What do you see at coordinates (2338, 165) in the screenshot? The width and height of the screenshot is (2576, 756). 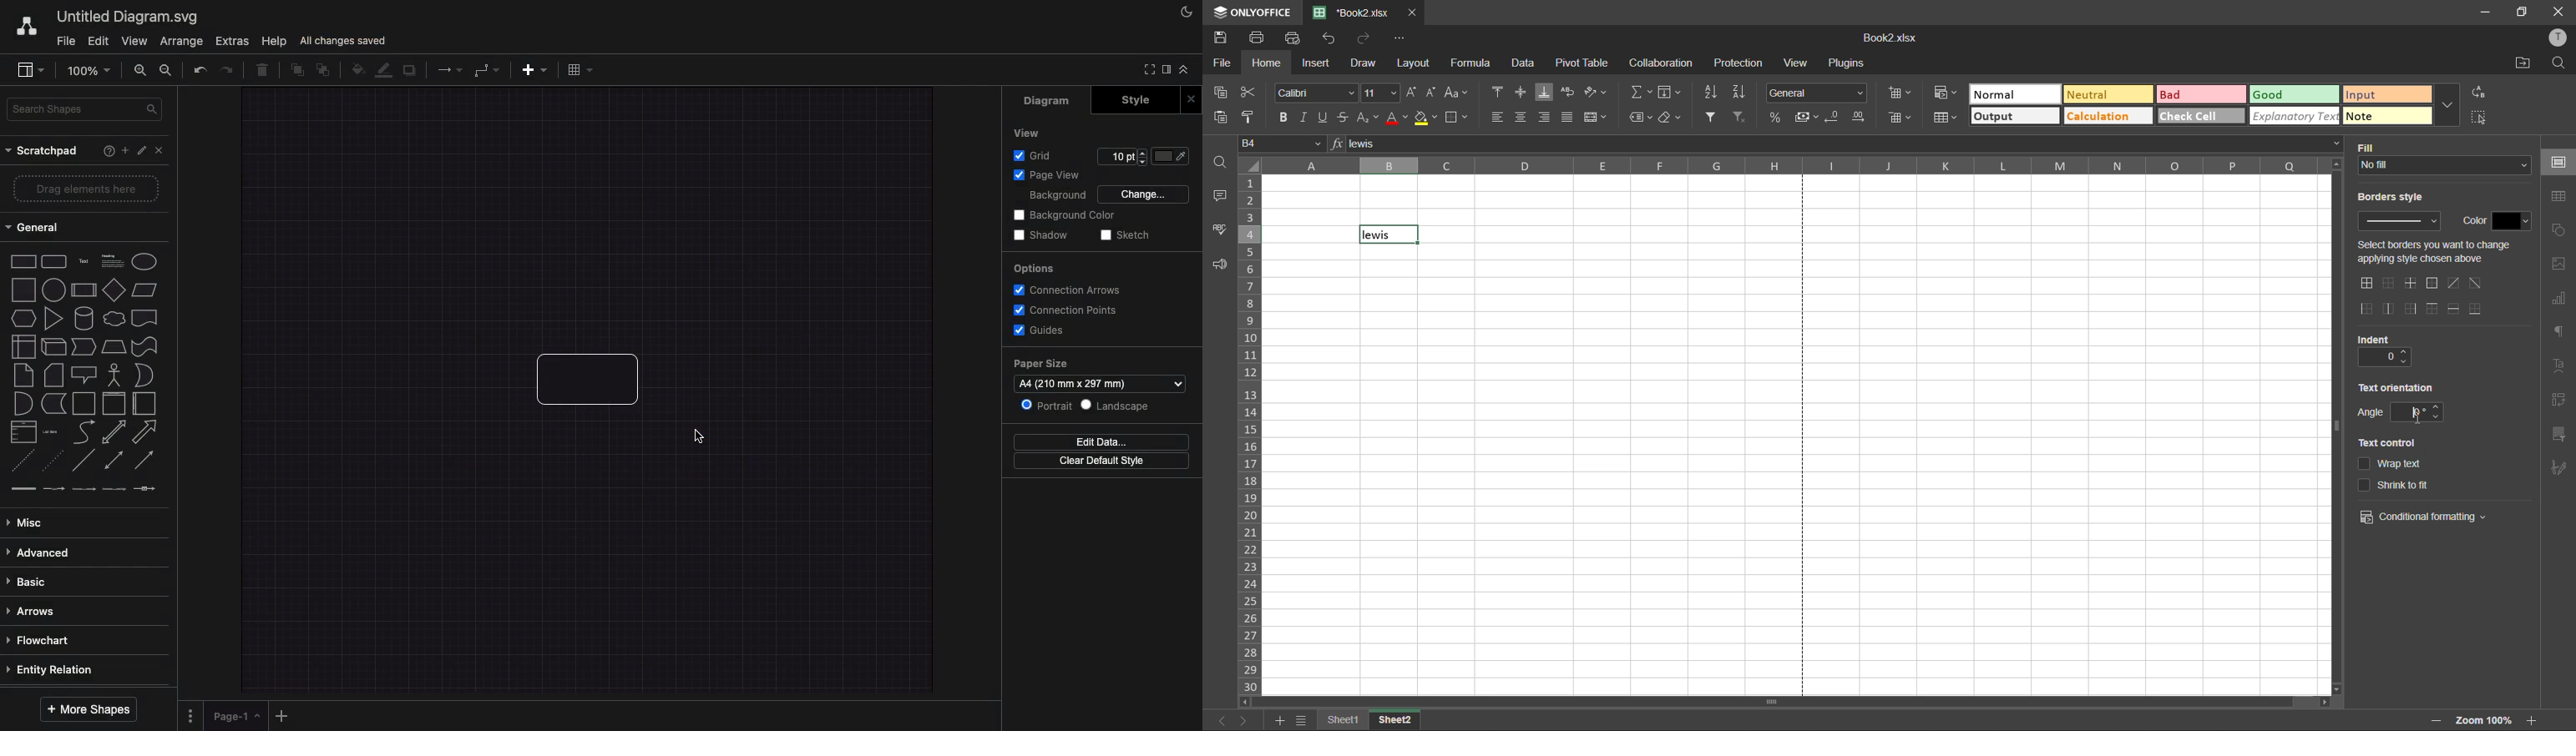 I see `move up` at bounding box center [2338, 165].